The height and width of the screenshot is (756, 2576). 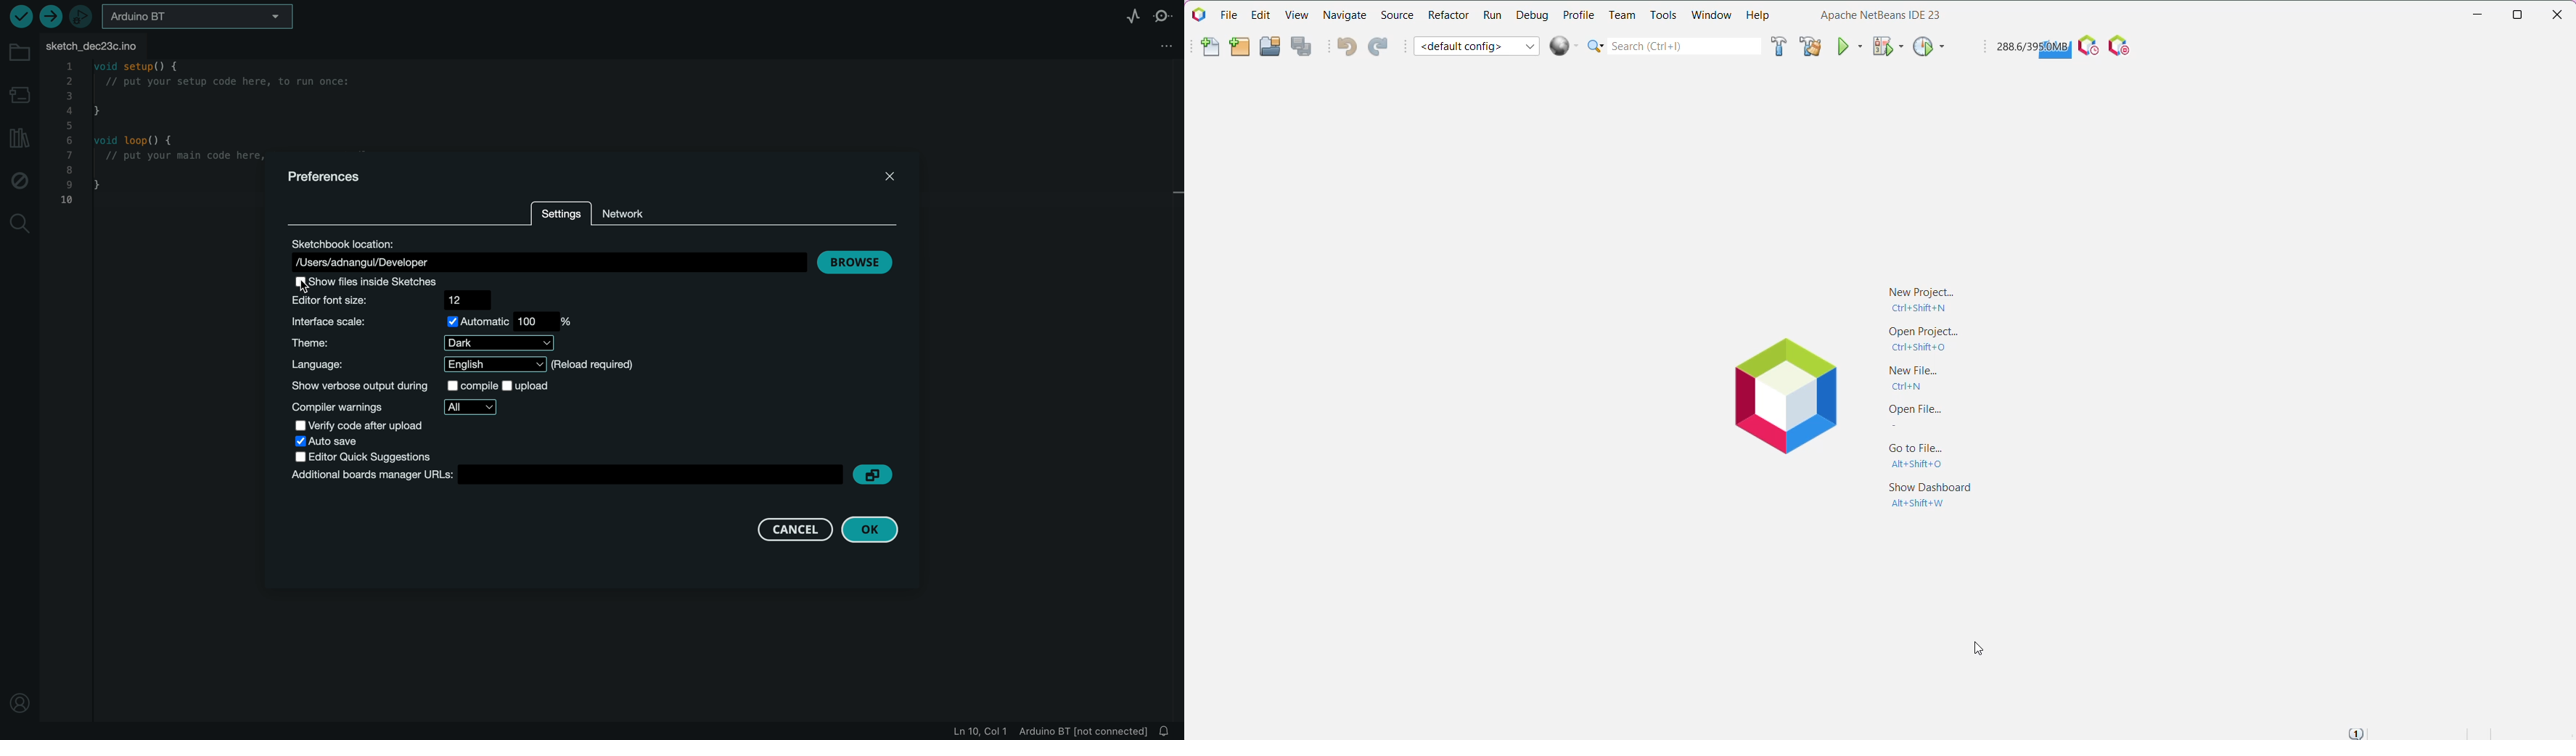 What do you see at coordinates (2560, 15) in the screenshot?
I see `Close` at bounding box center [2560, 15].